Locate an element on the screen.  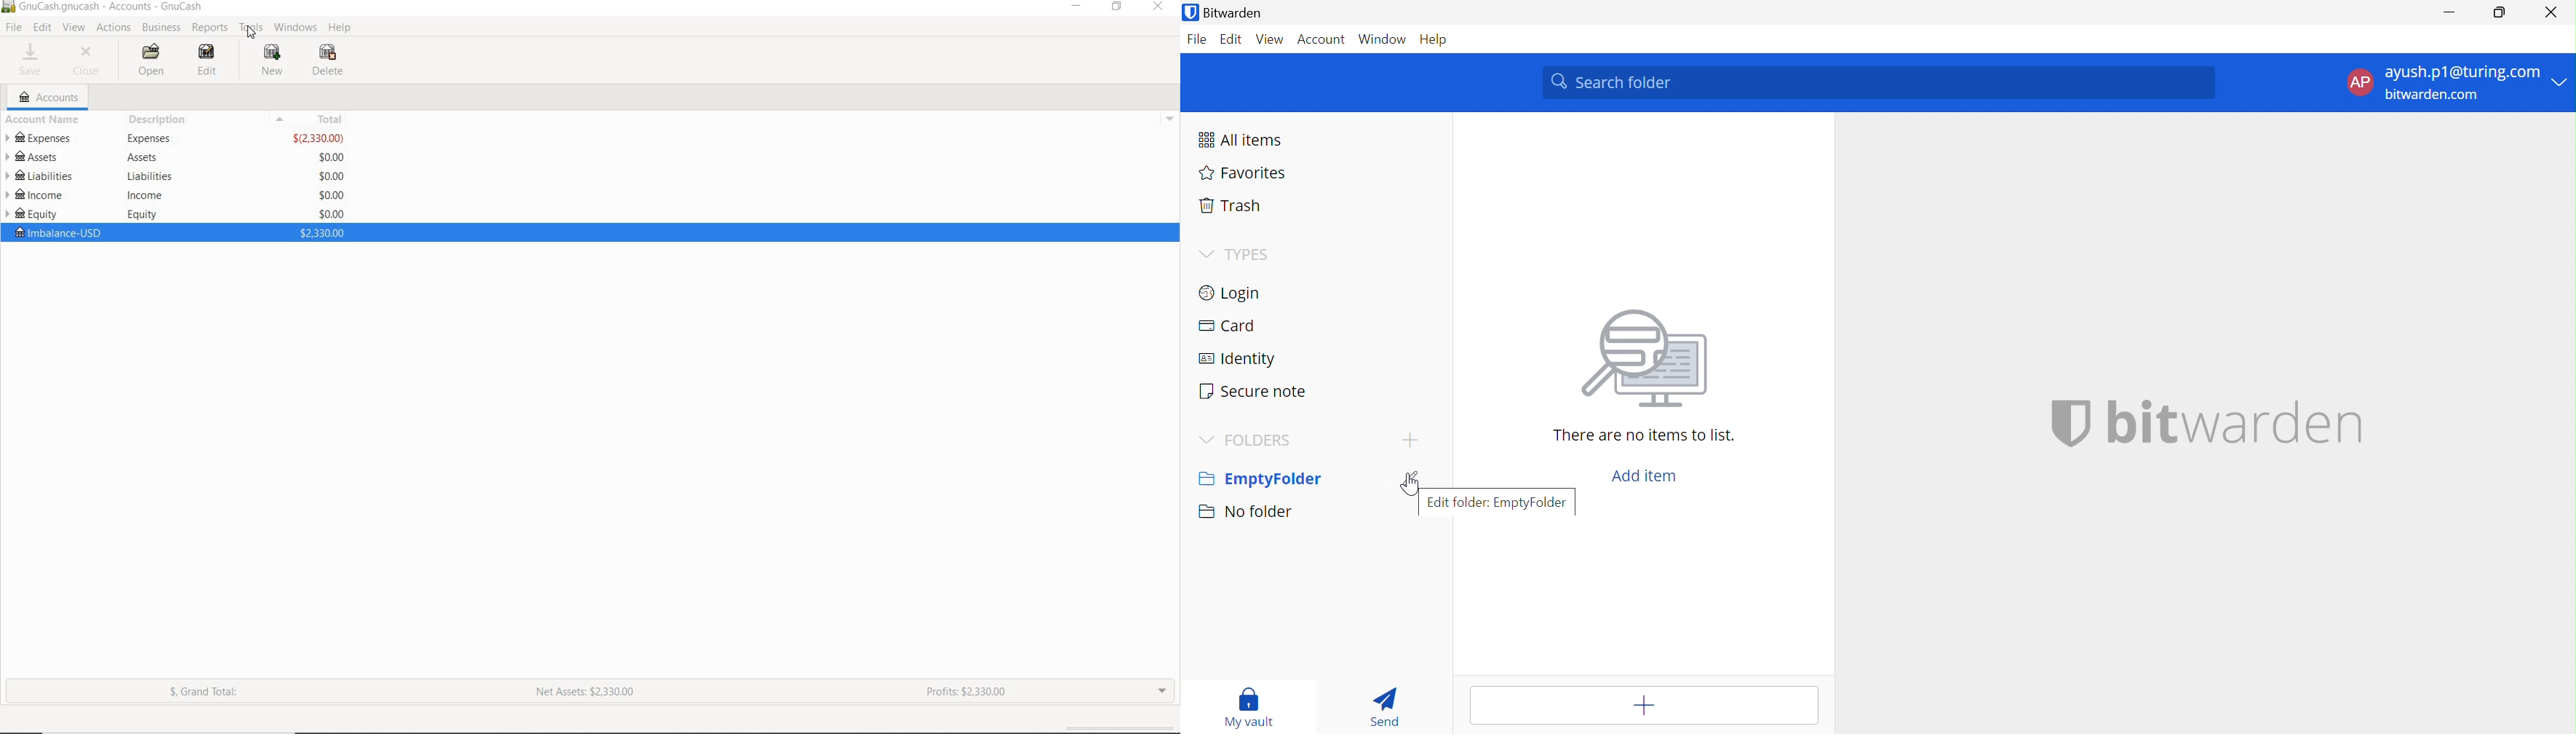
EDIT is located at coordinates (42, 28).